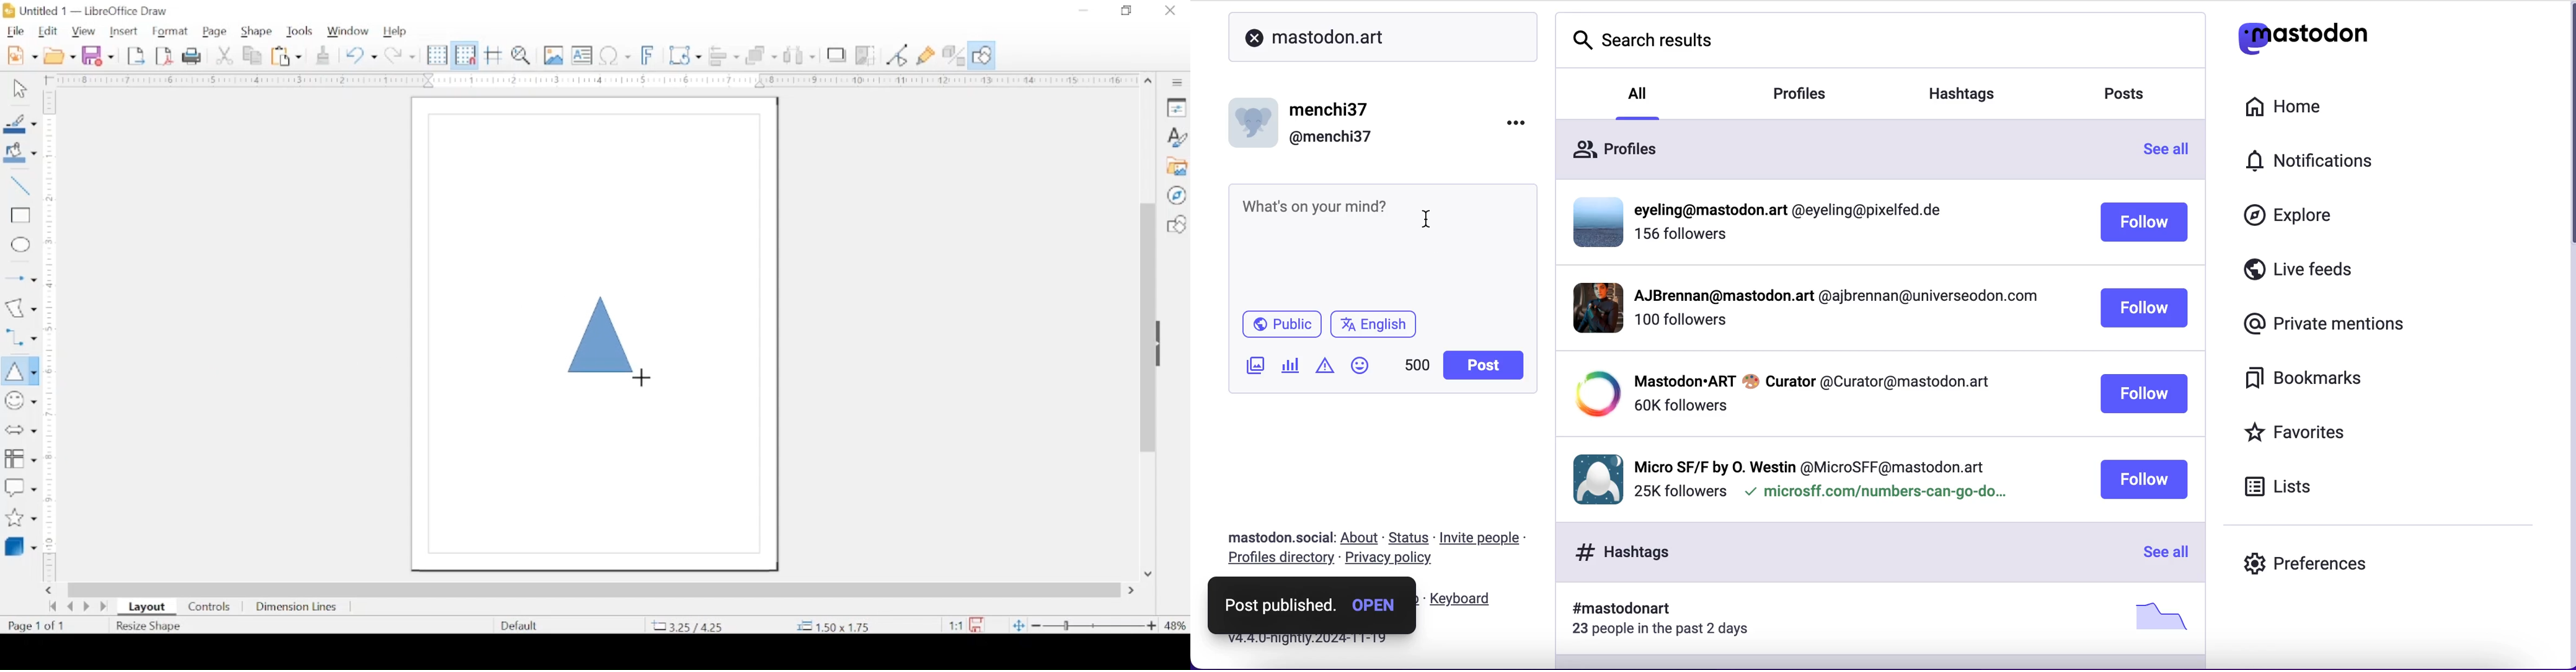  Describe the element at coordinates (763, 55) in the screenshot. I see `arrange` at that location.